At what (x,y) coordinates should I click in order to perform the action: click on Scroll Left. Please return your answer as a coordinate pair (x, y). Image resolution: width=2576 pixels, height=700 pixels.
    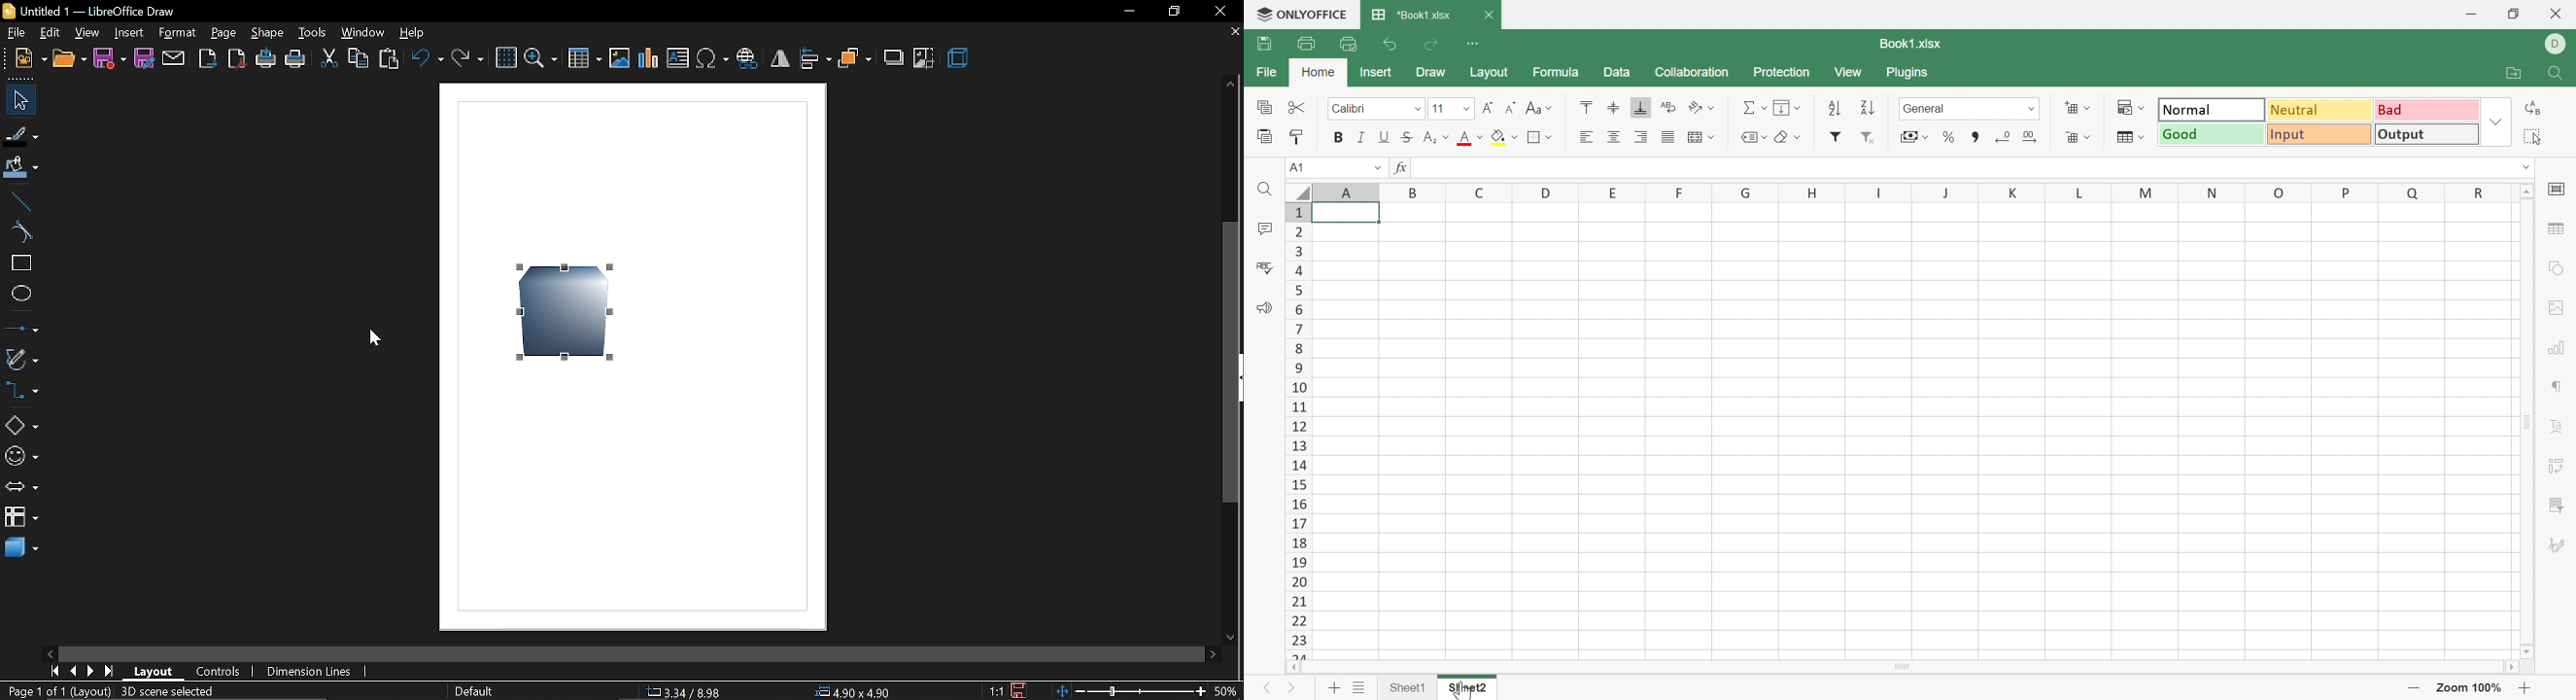
    Looking at the image, I should click on (1294, 667).